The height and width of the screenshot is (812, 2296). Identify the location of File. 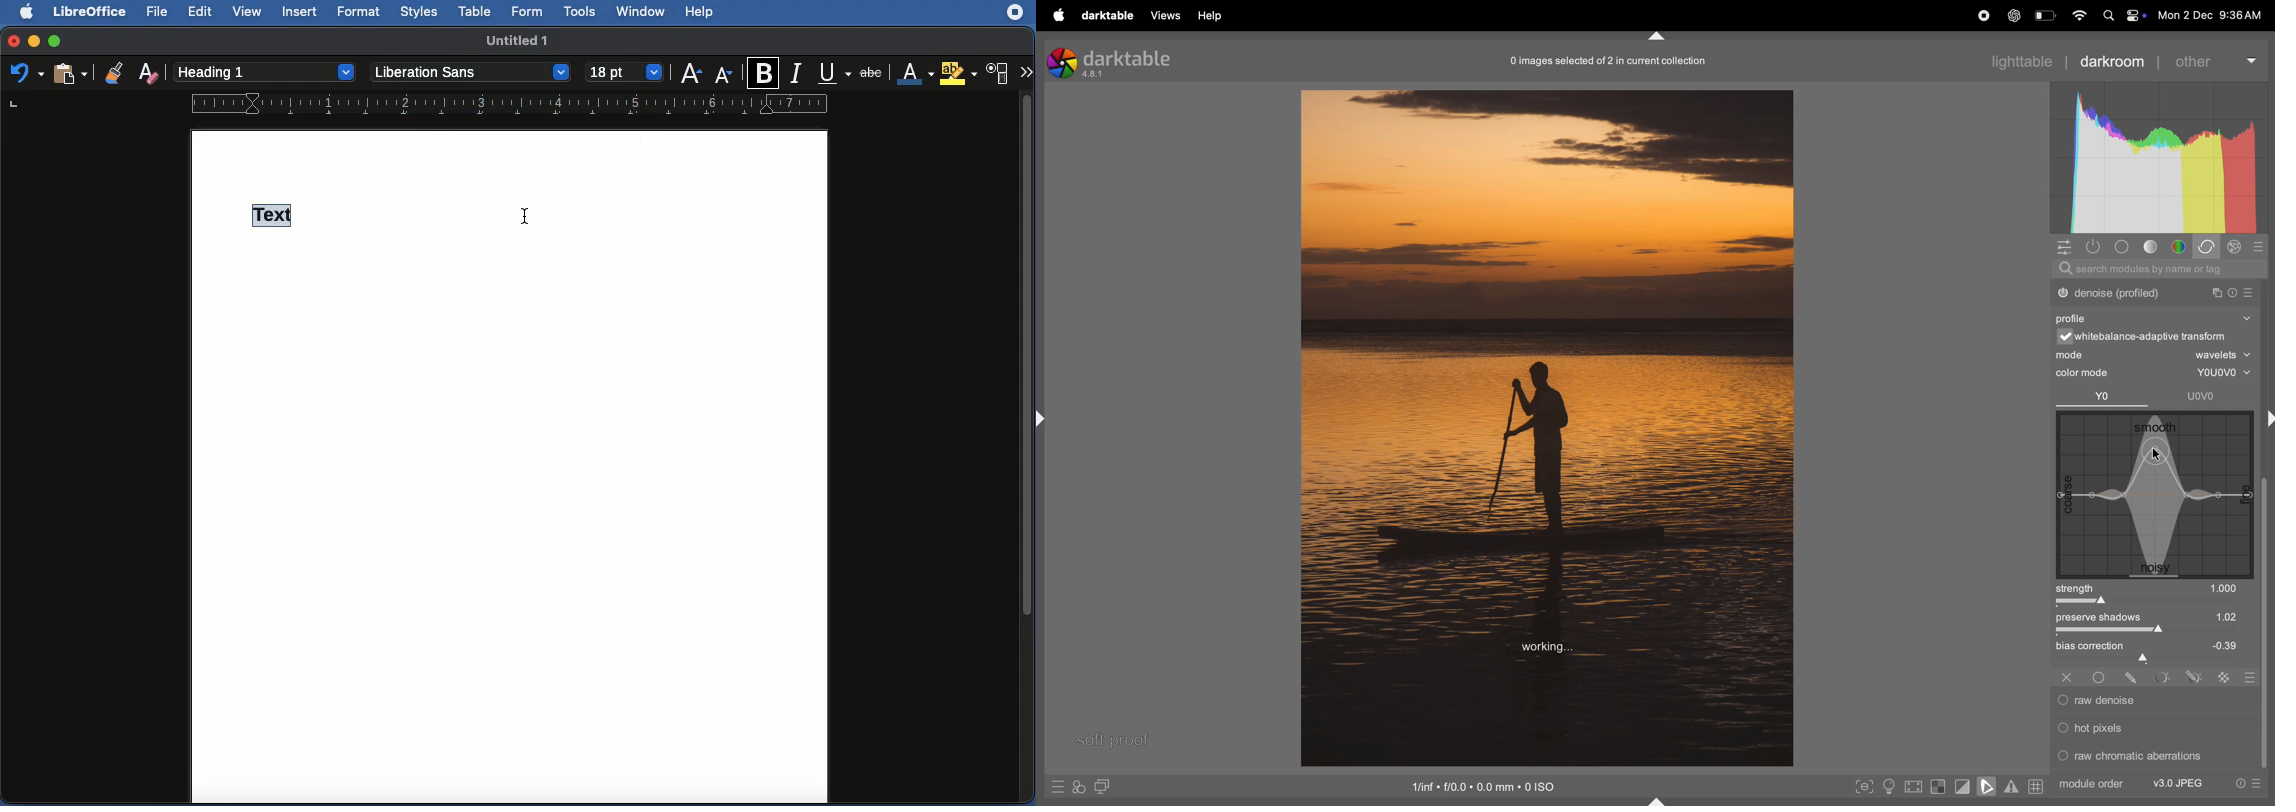
(159, 12).